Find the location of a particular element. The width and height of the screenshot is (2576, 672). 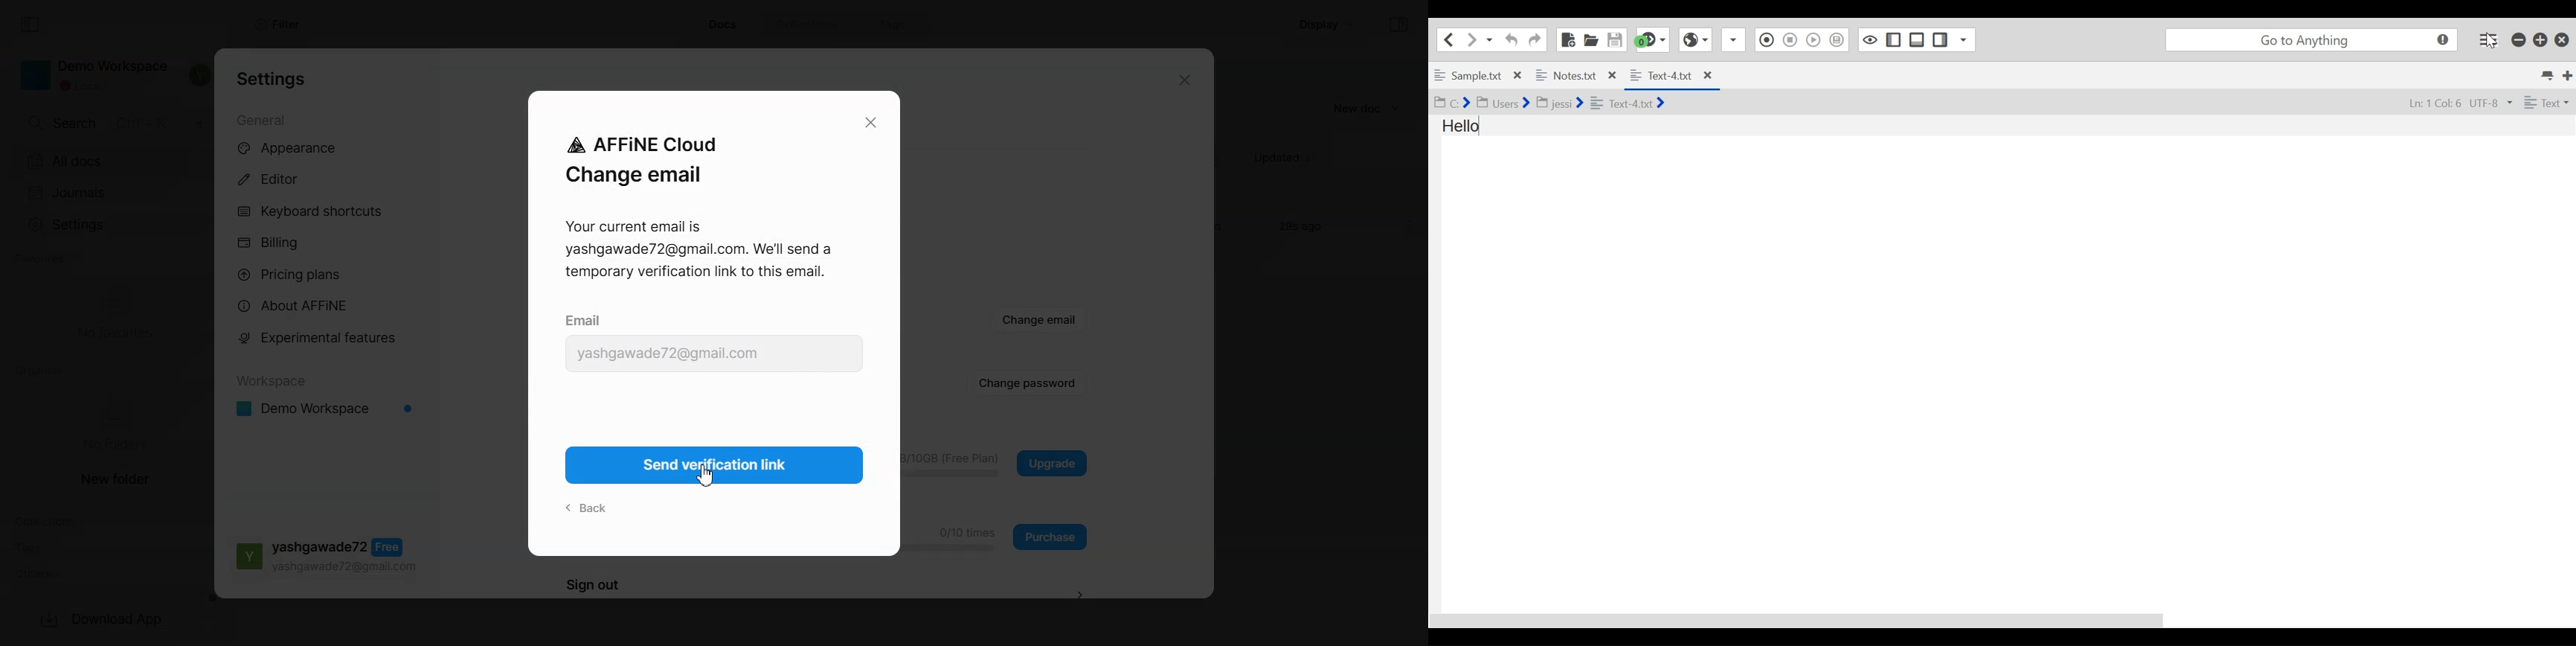

Keyboard shortcuts is located at coordinates (329, 212).